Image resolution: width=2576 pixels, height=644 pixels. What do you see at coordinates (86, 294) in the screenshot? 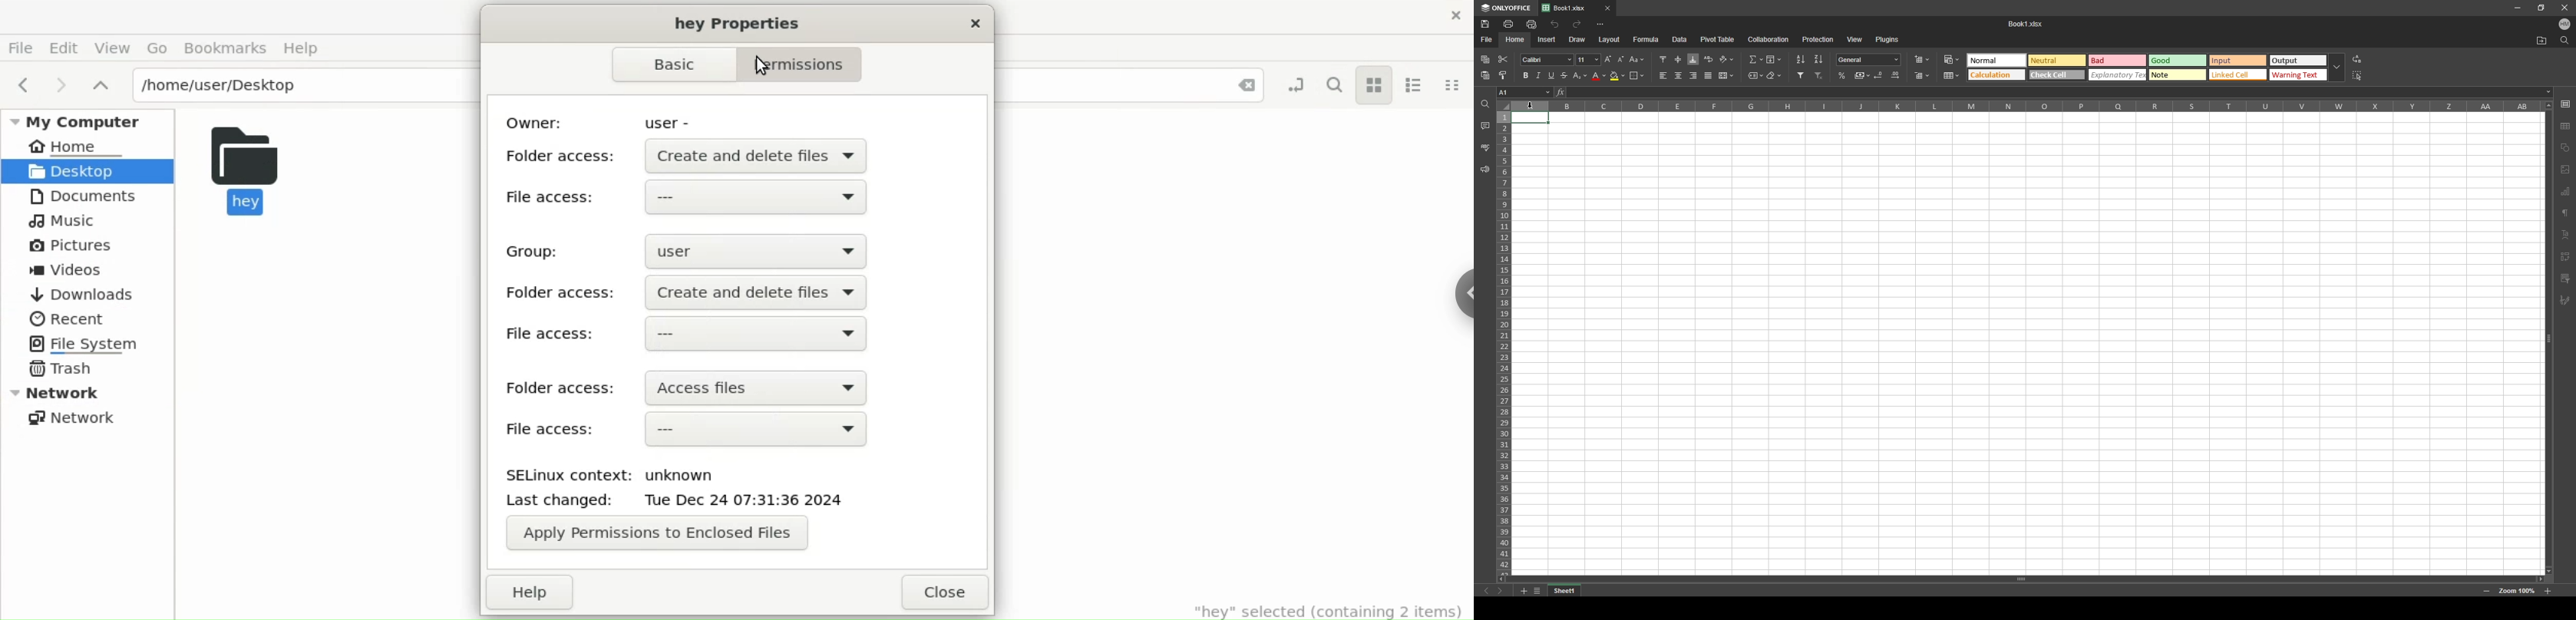
I see `Downloads` at bounding box center [86, 294].